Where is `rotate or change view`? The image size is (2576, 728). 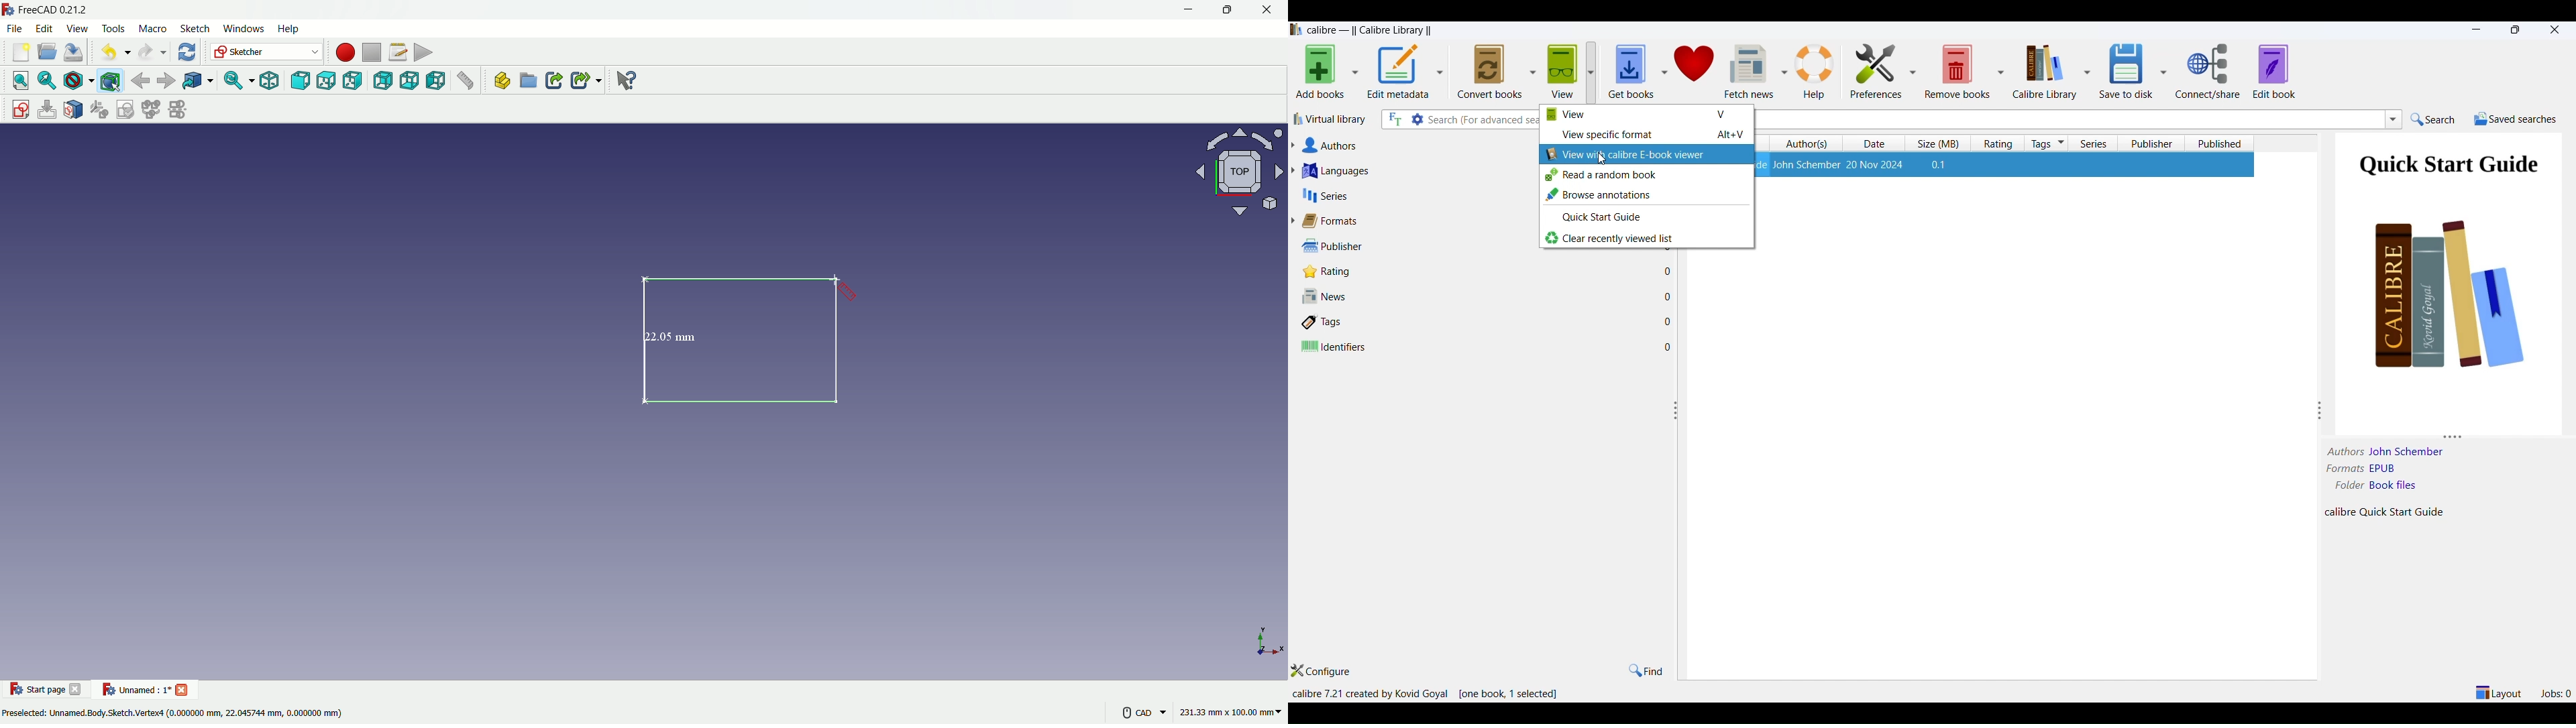
rotate or change view is located at coordinates (1241, 173).